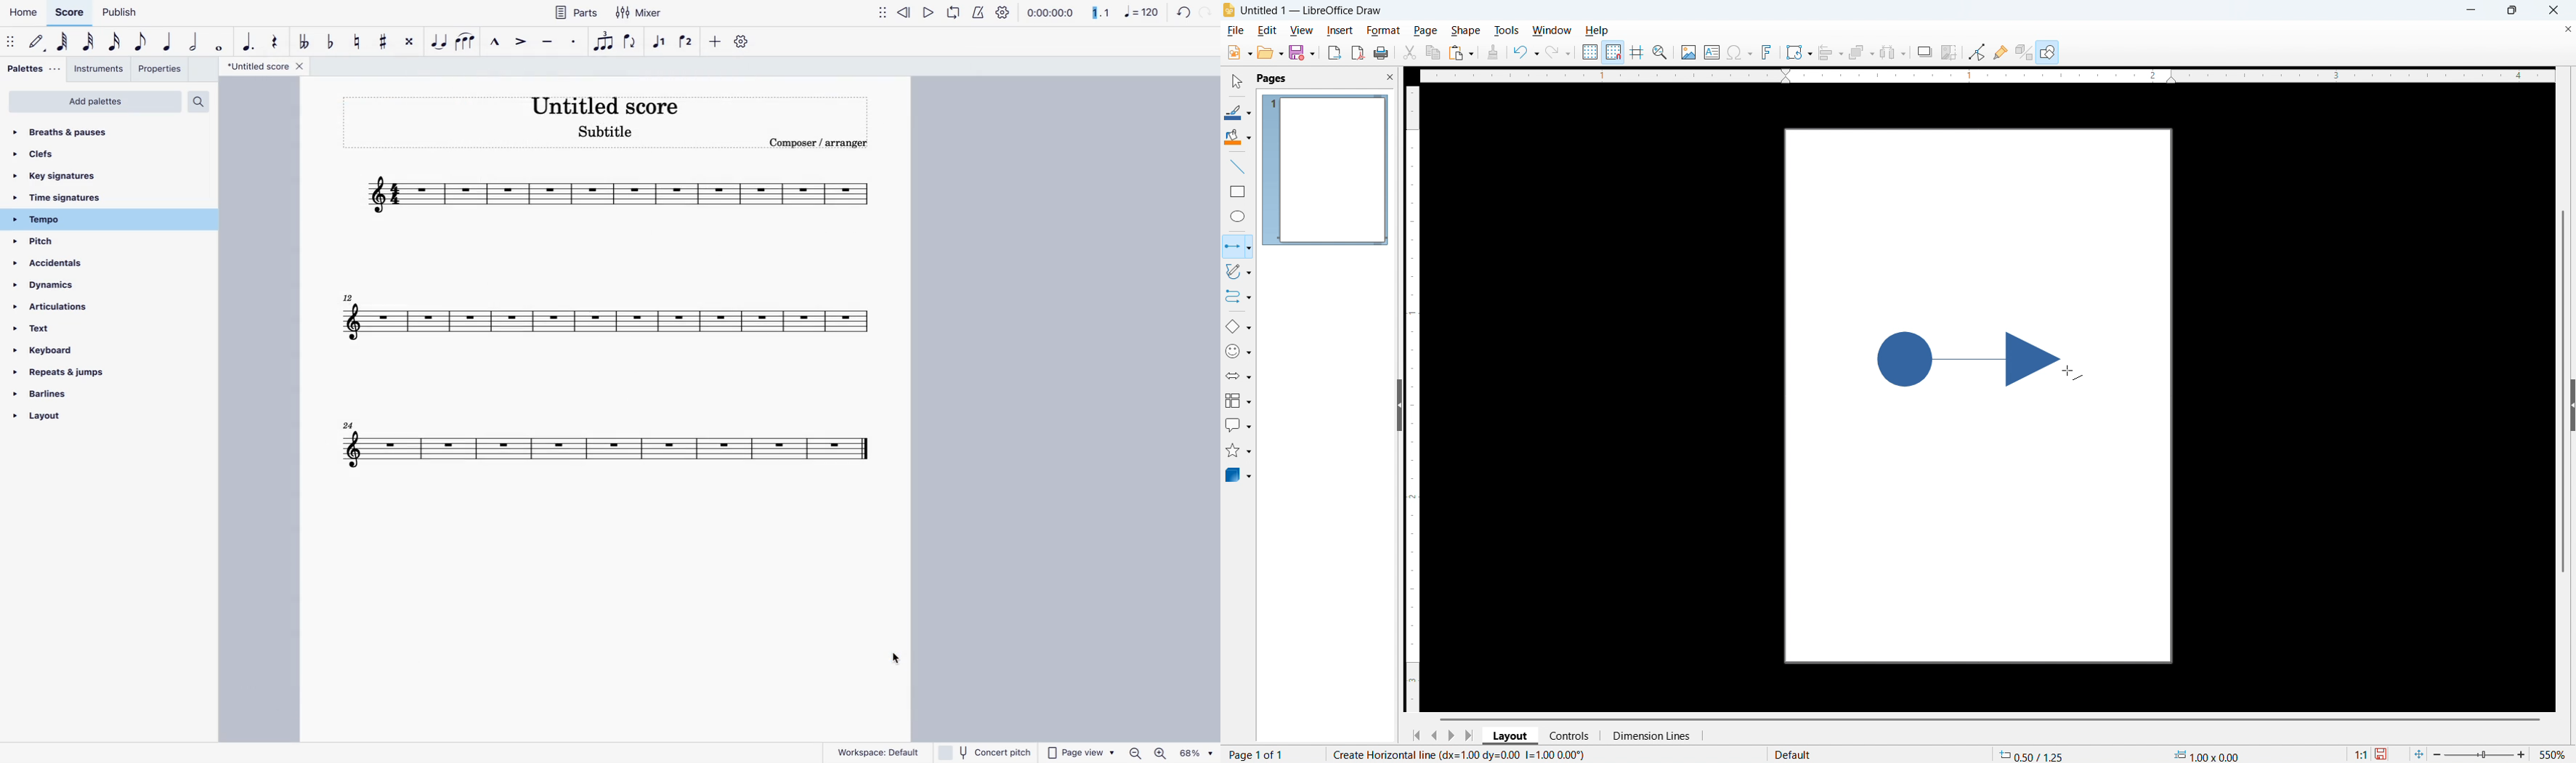  I want to click on tempo, so click(82, 219).